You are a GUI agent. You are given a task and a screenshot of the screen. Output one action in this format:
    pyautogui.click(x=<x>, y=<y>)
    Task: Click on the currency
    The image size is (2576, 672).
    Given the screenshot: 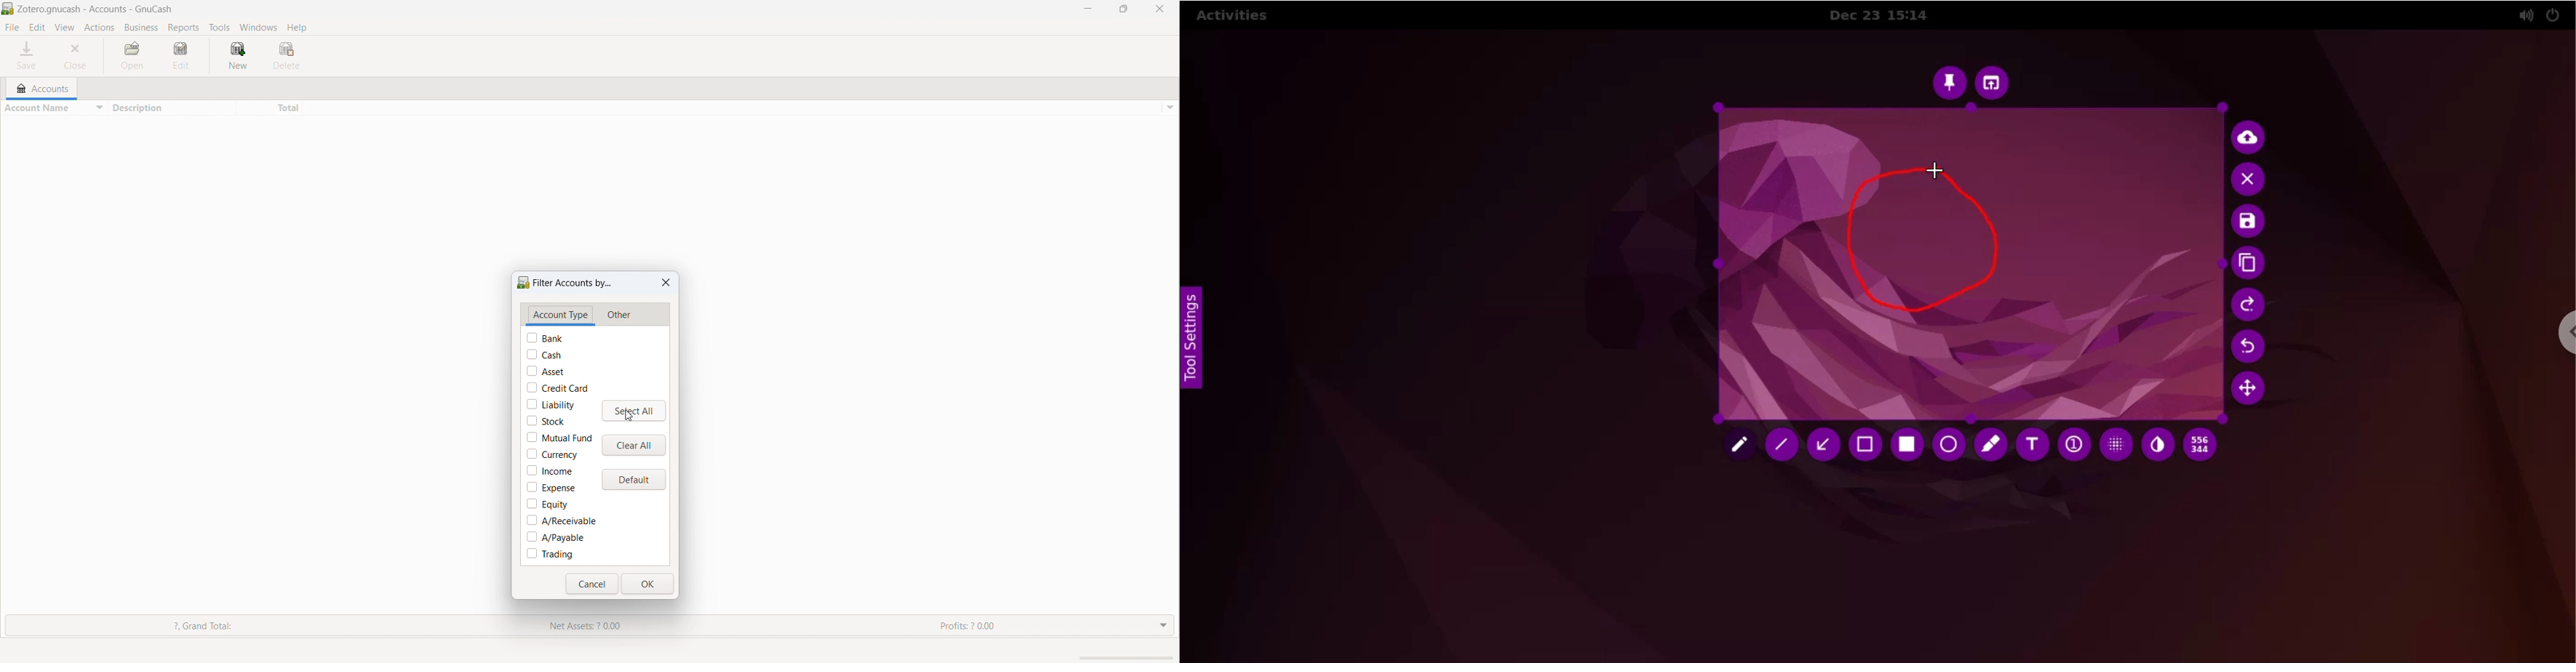 What is the action you would take?
    pyautogui.click(x=552, y=454)
    